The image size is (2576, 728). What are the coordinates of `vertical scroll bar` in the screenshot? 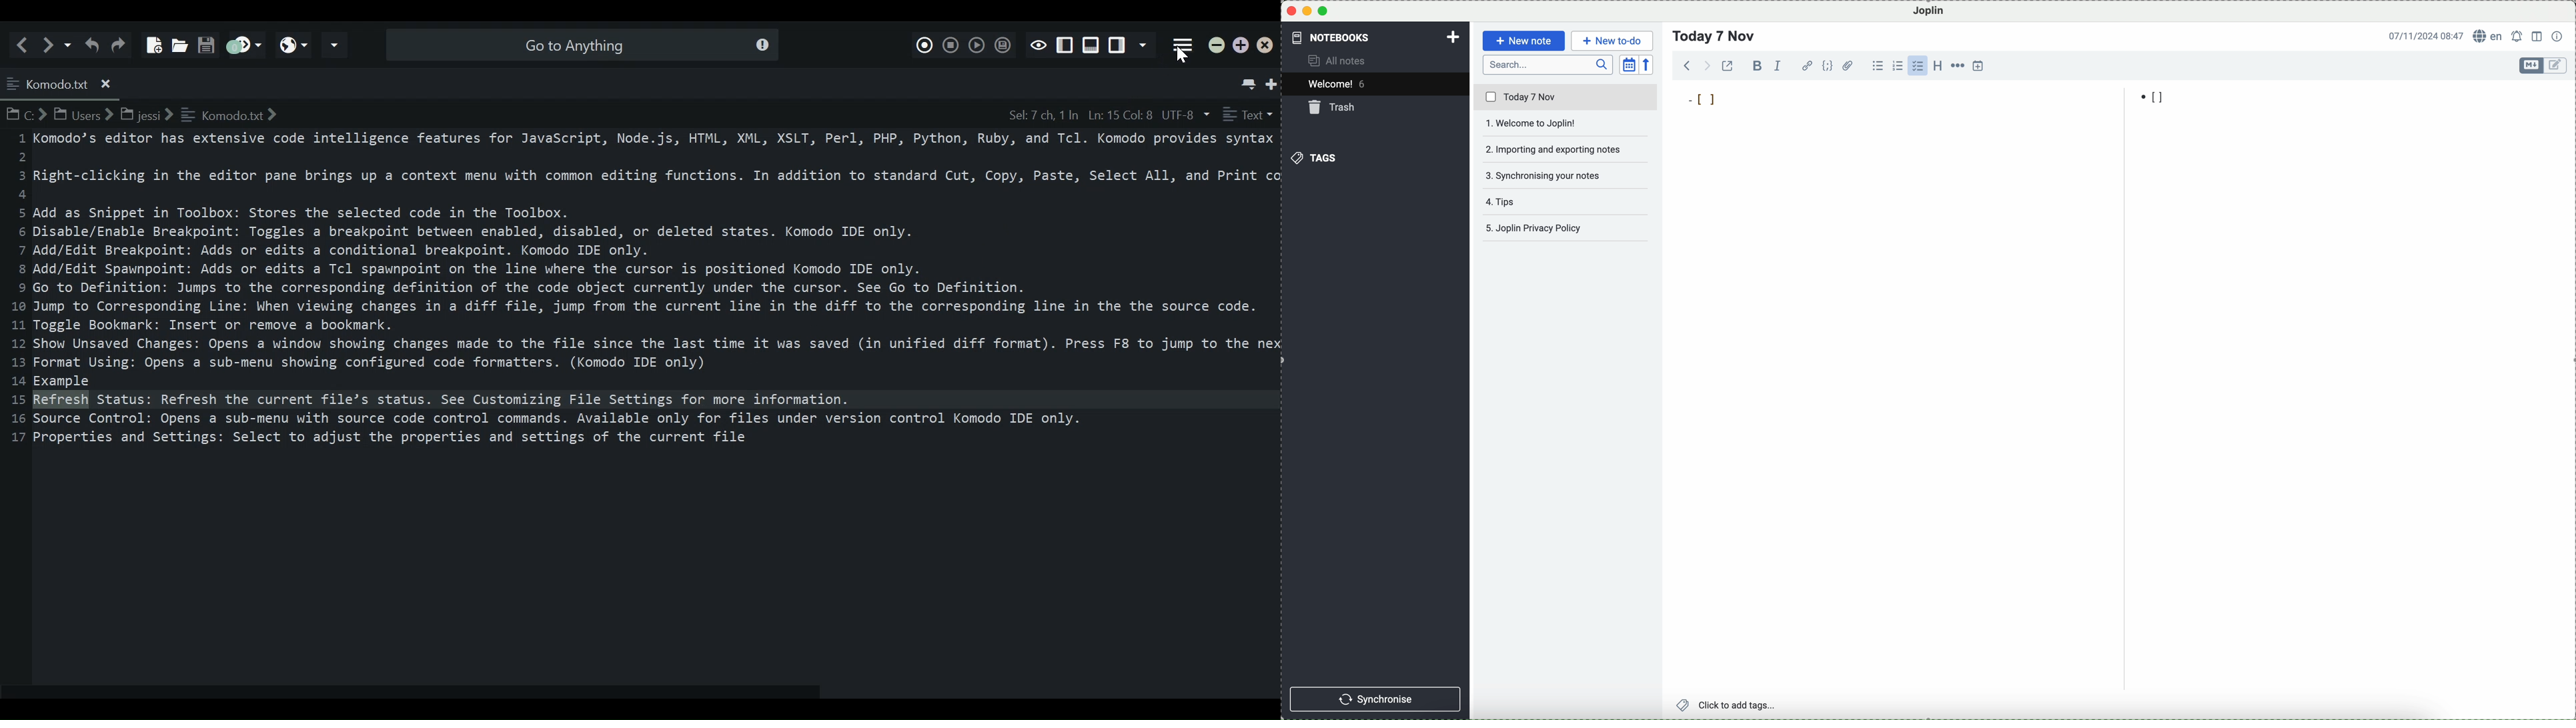 It's located at (2568, 170).